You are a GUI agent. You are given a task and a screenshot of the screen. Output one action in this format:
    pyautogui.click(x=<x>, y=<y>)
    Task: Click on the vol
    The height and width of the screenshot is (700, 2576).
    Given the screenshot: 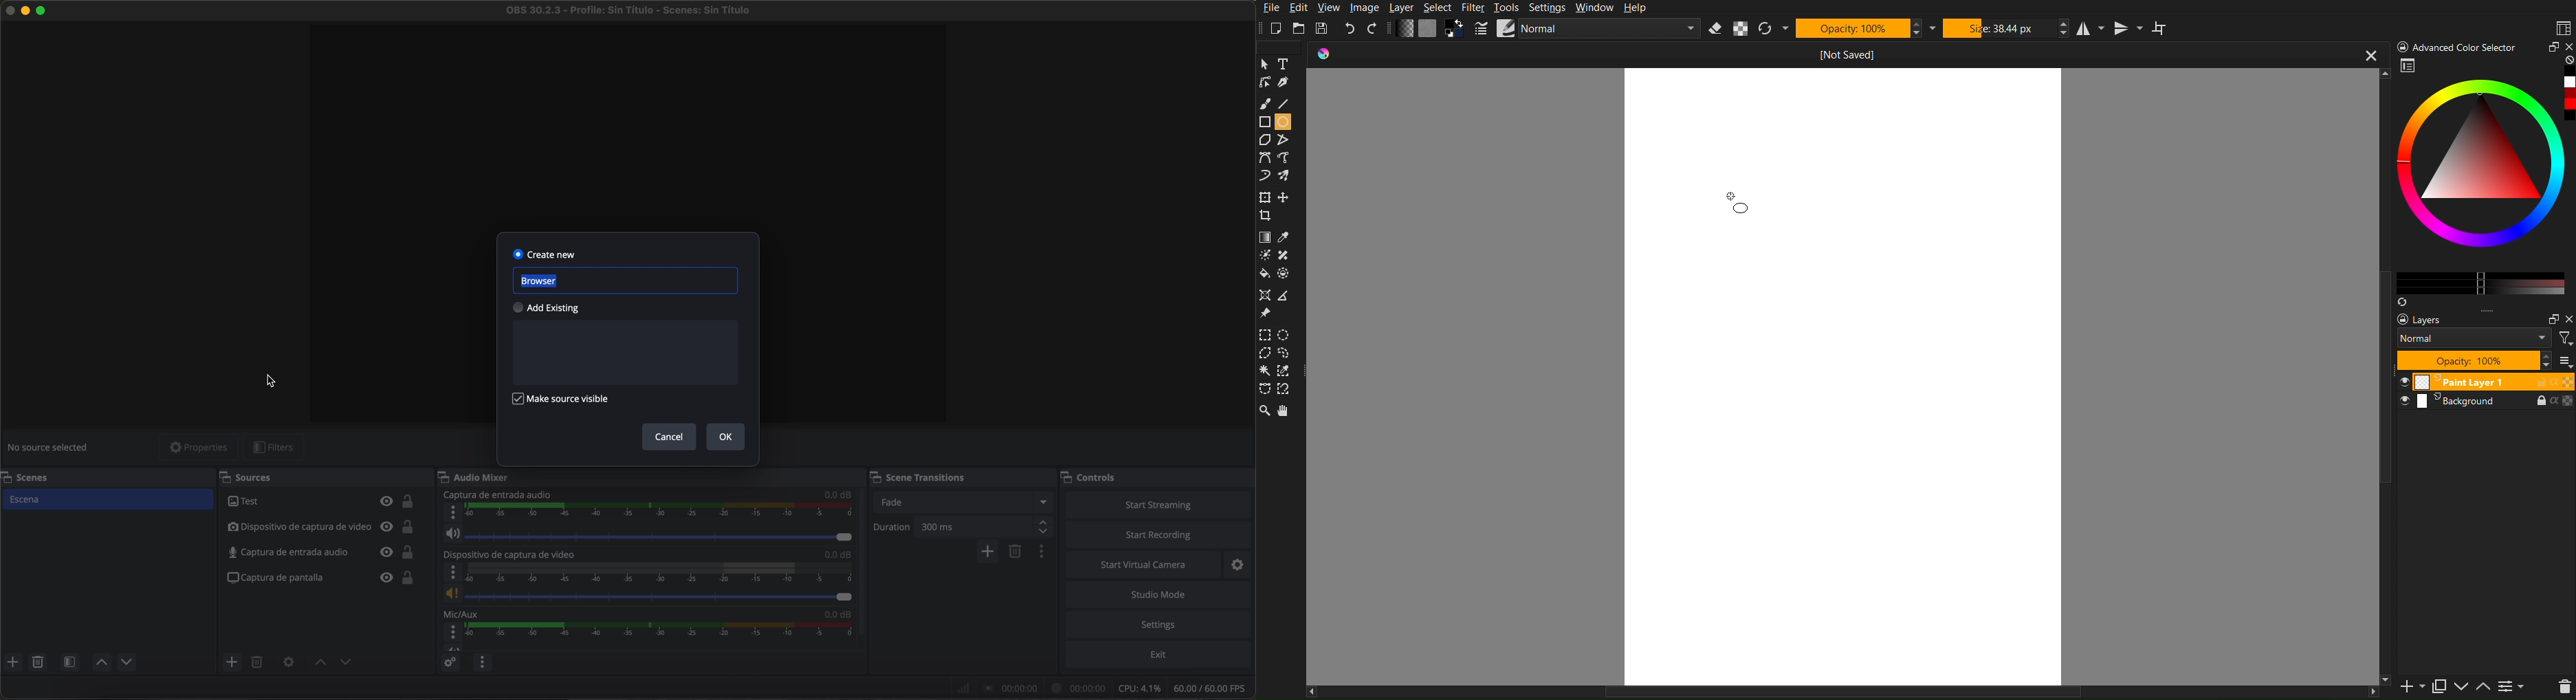 What is the action you would take?
    pyautogui.click(x=652, y=534)
    